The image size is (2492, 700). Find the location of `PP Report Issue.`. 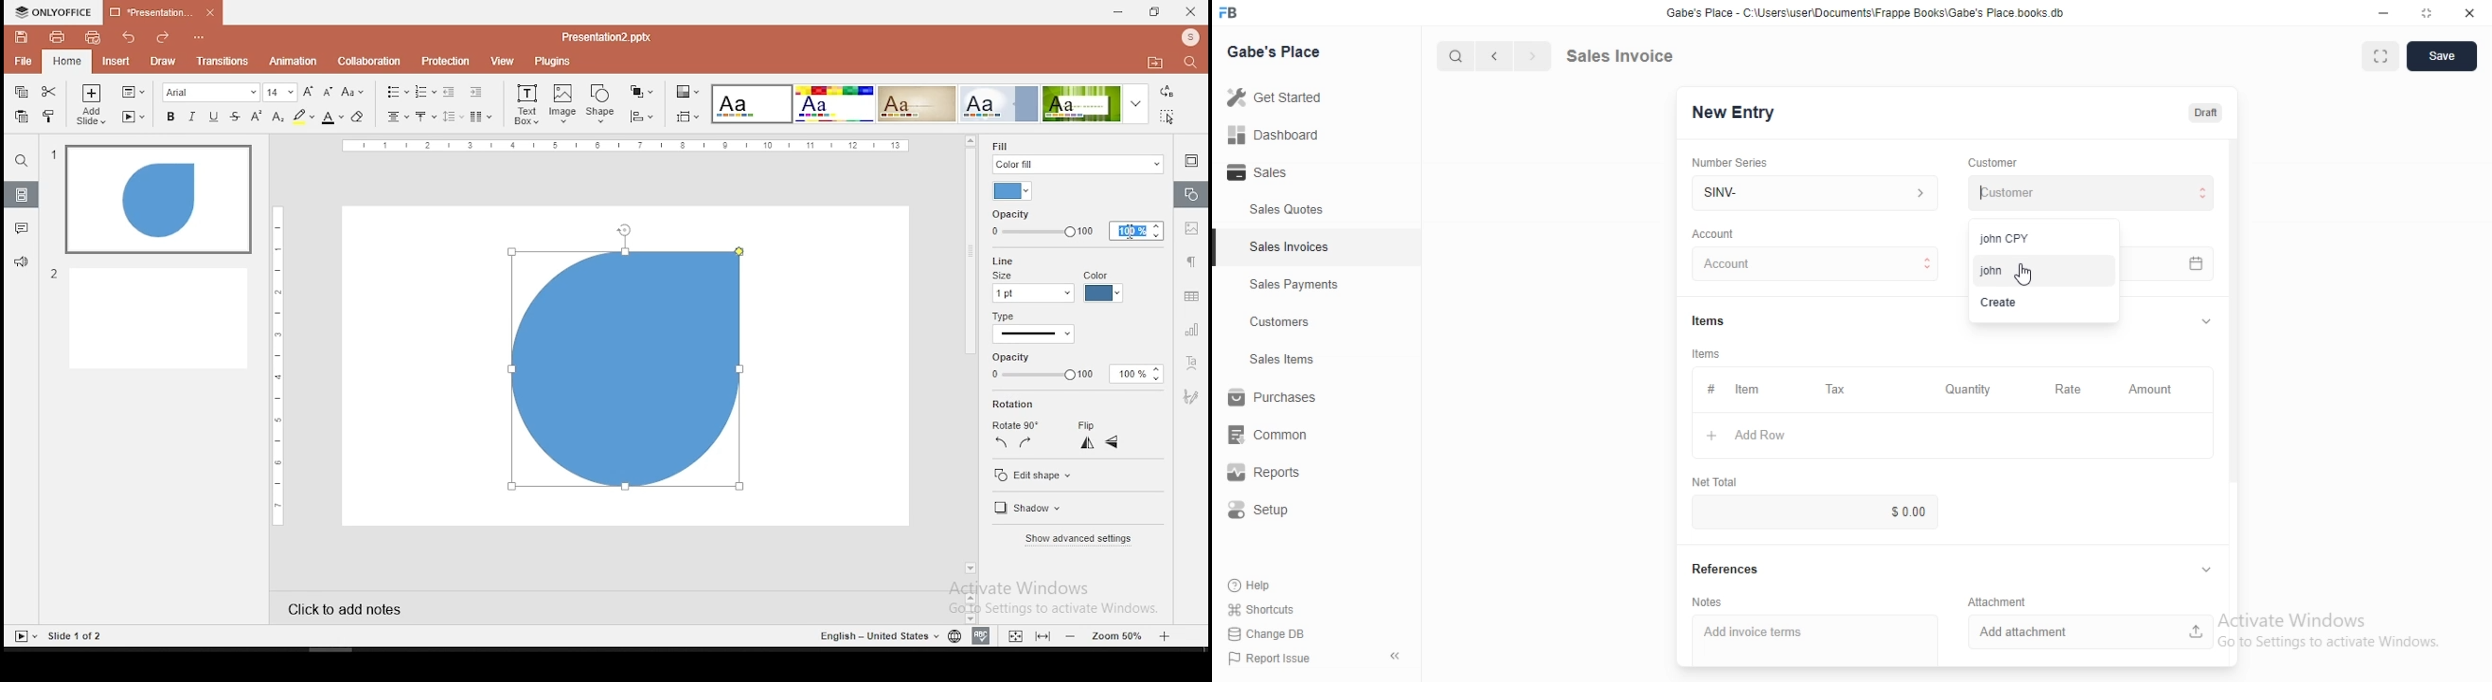

PP Report Issue. is located at coordinates (1276, 662).